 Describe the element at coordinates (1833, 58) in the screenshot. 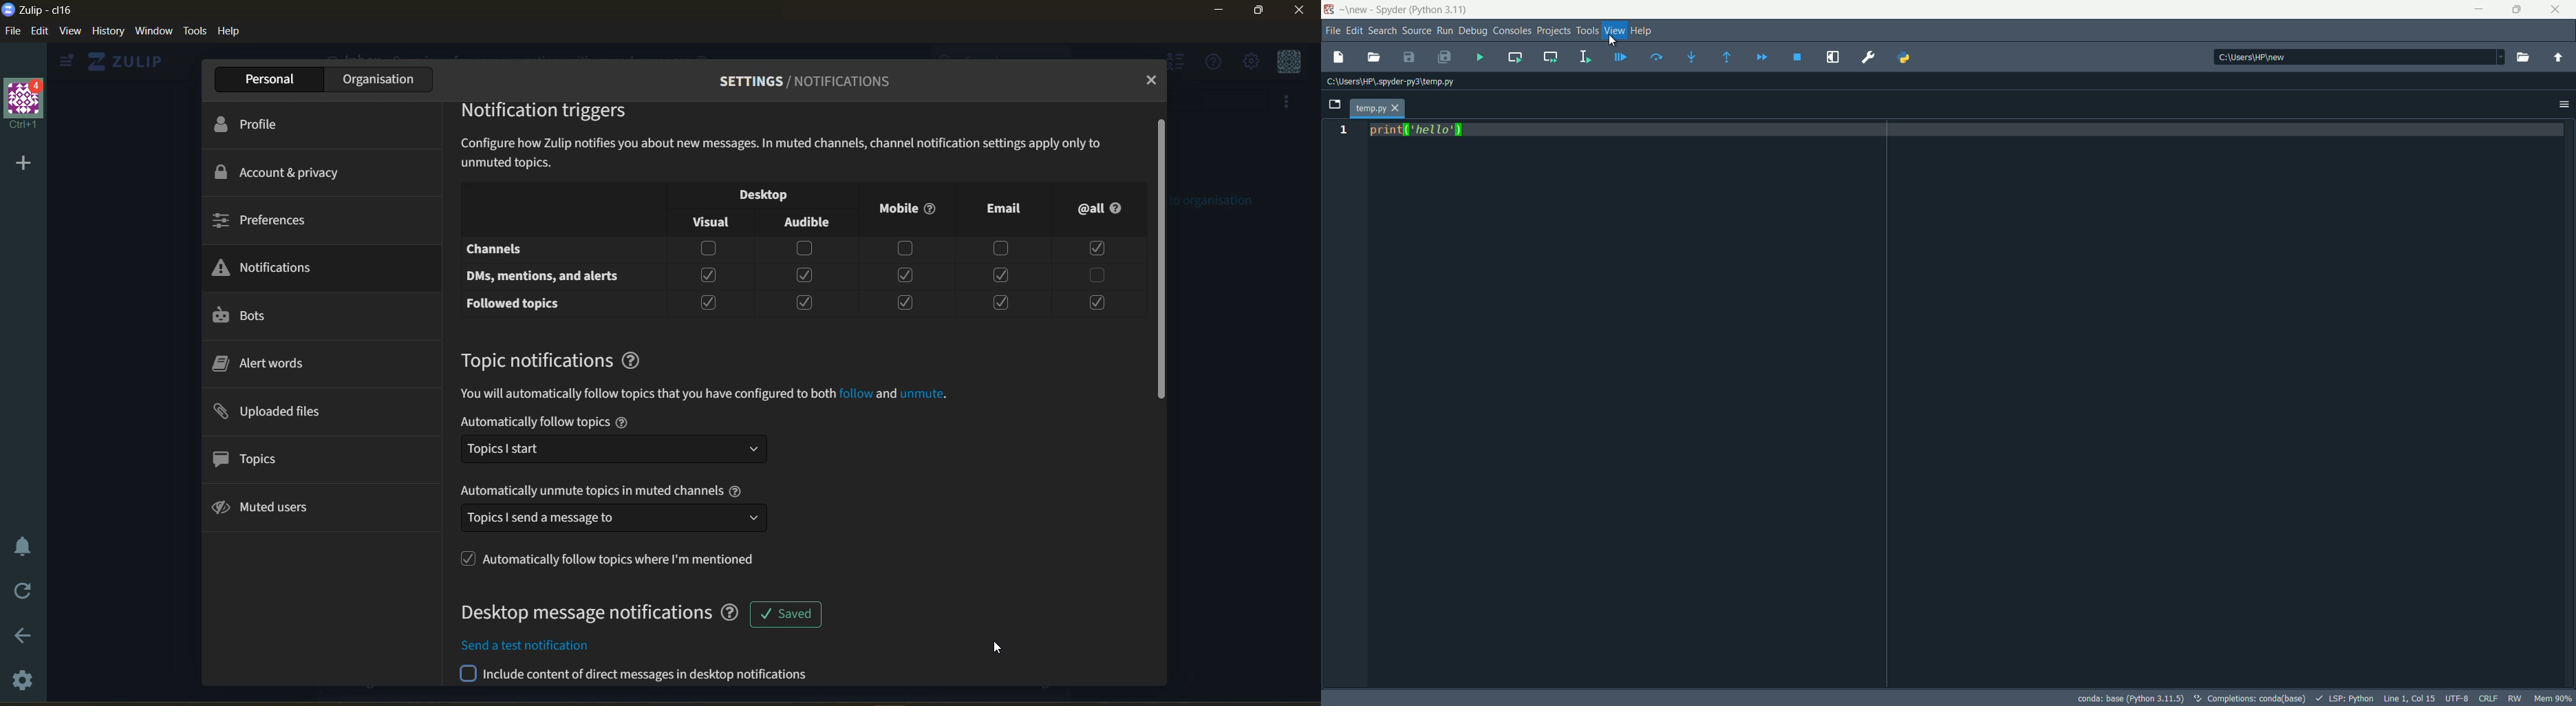

I see `maximize current pane` at that location.